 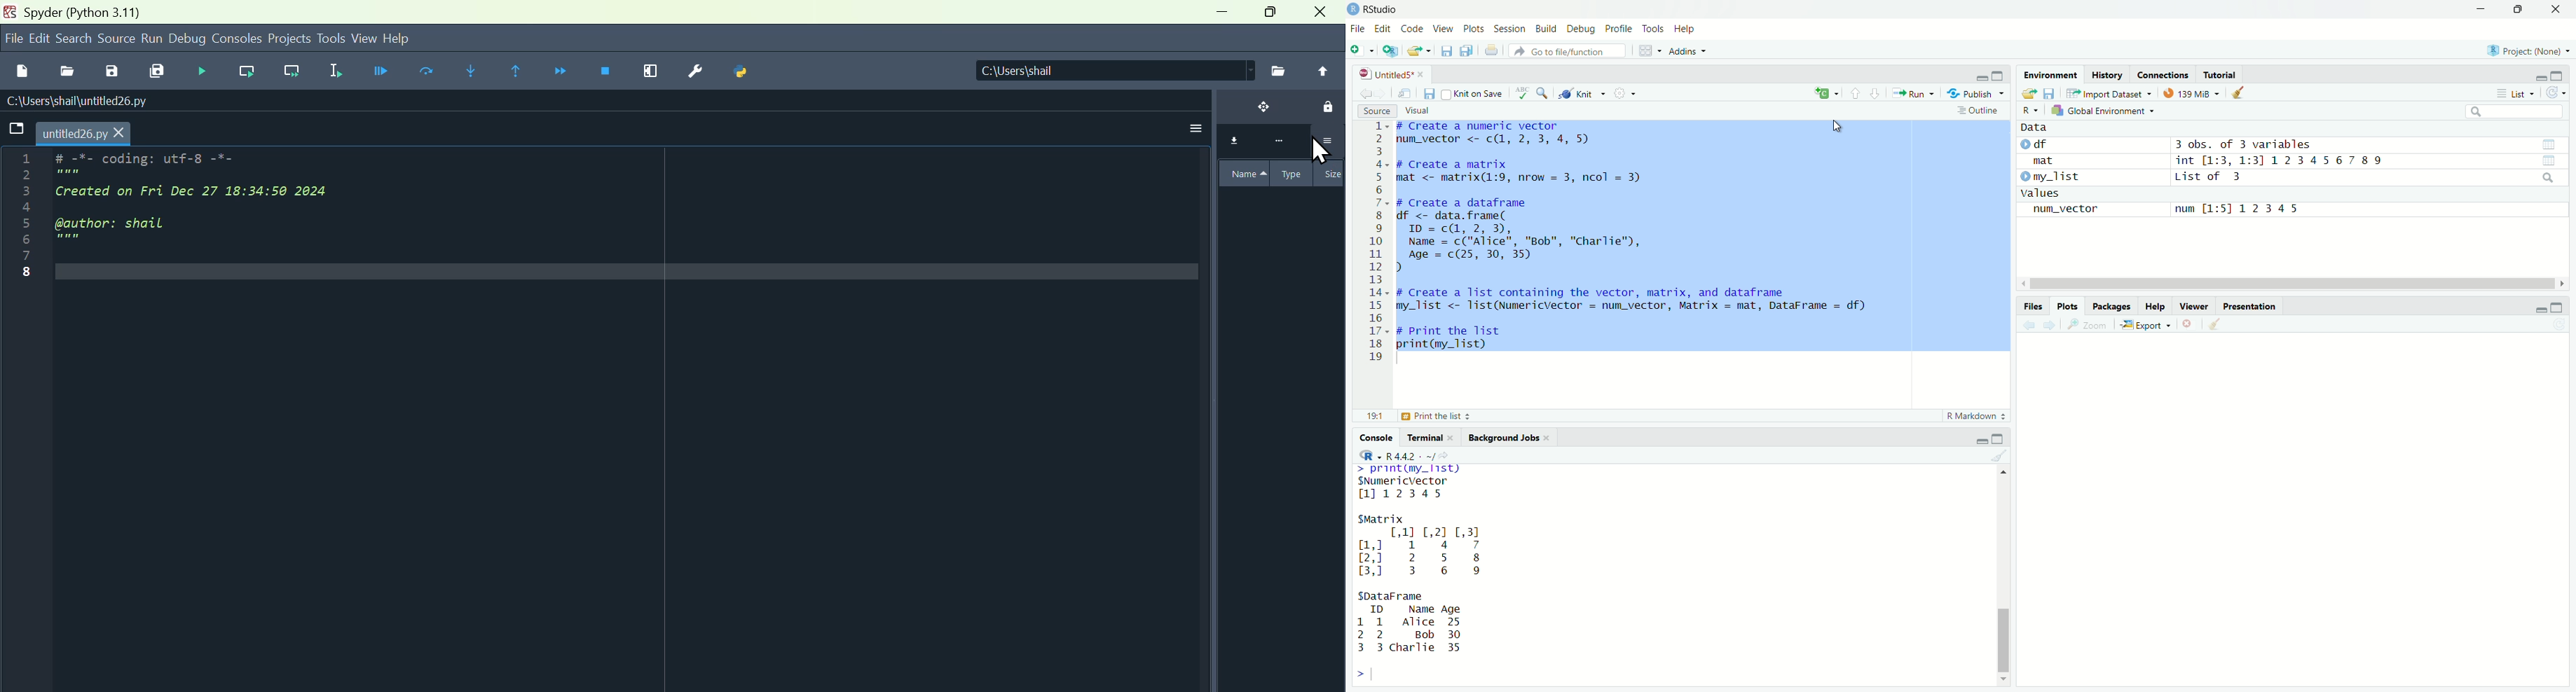 What do you see at coordinates (1977, 94) in the screenshot?
I see `Publish ~` at bounding box center [1977, 94].